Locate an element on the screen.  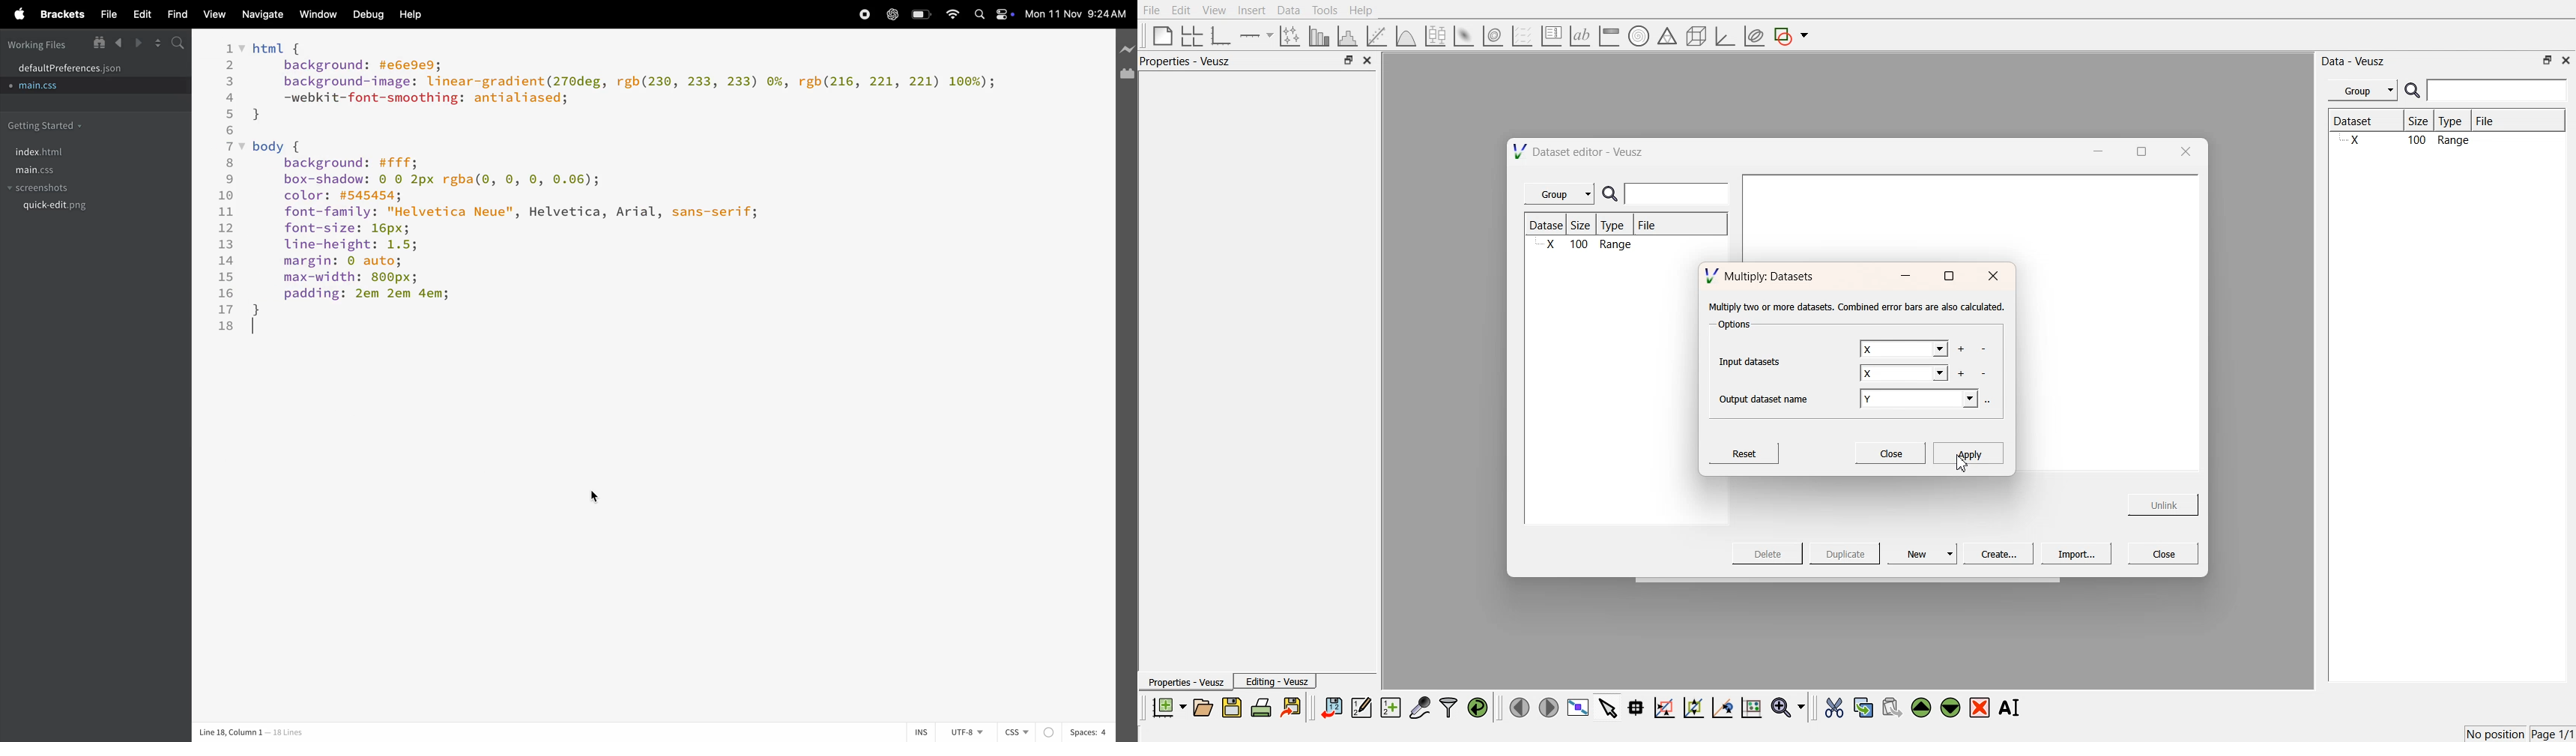
time and date is located at coordinates (1079, 15).